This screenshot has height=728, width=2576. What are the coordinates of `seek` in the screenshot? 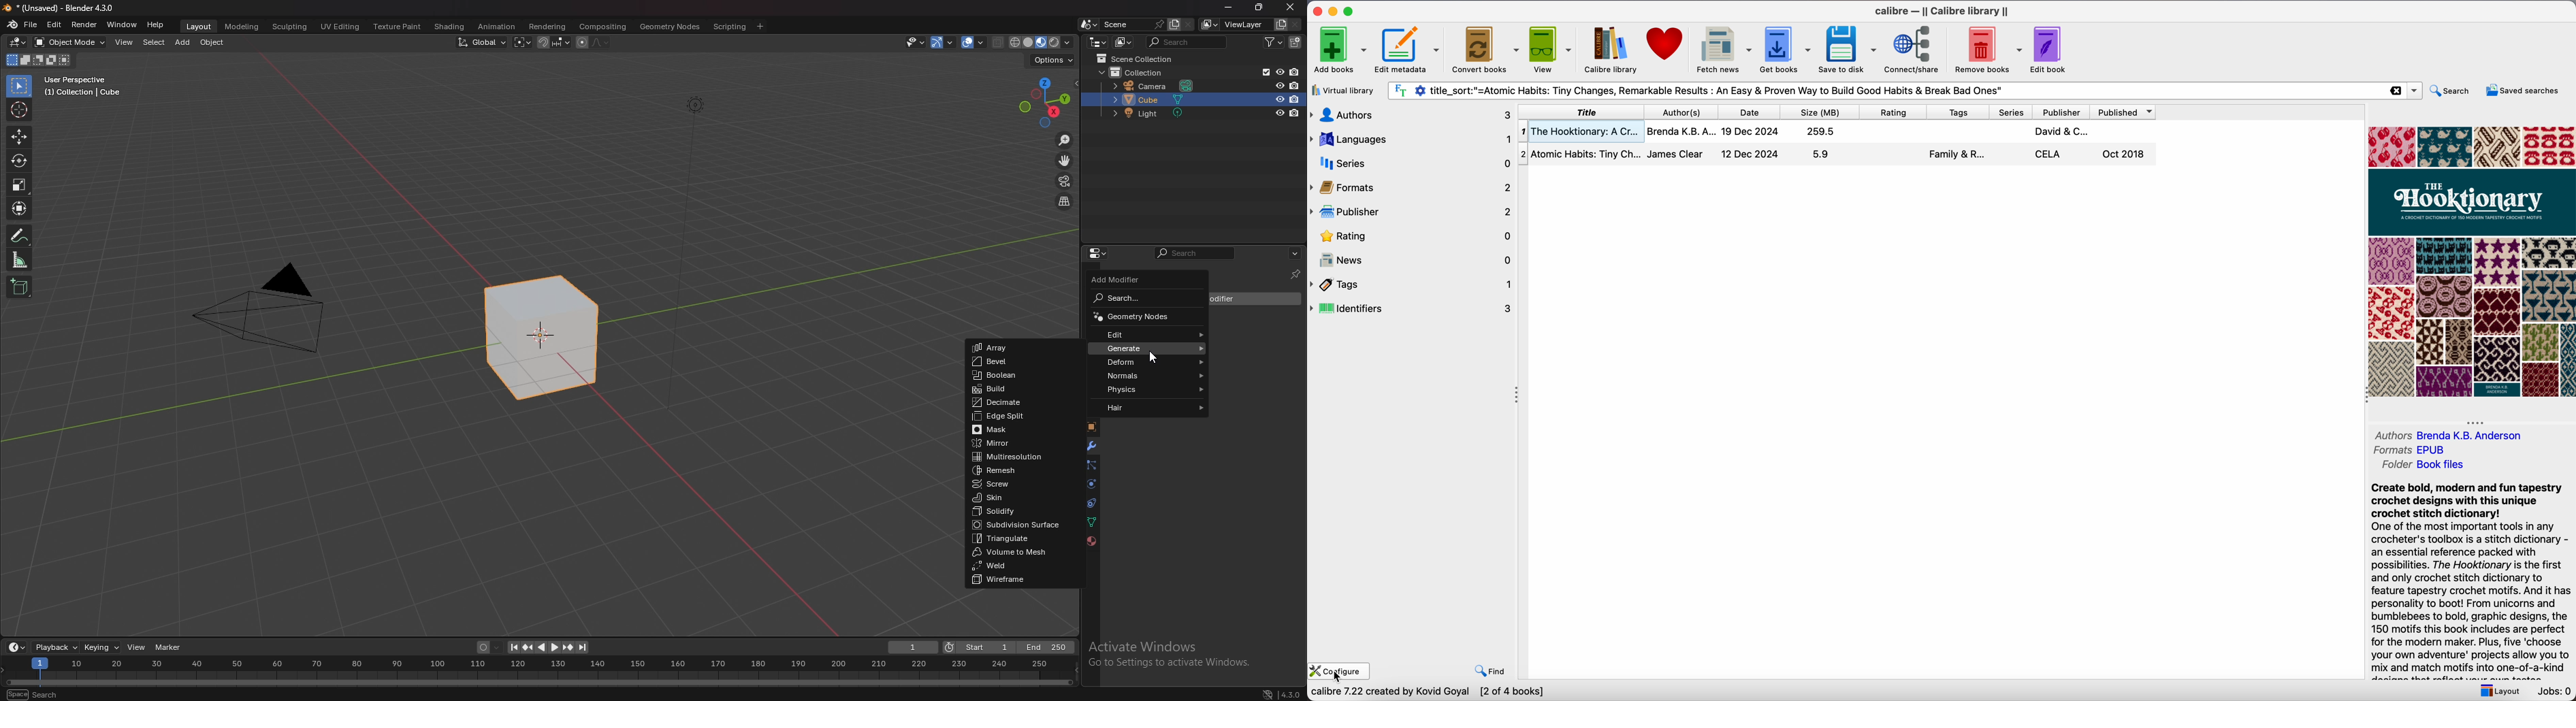 It's located at (541, 672).